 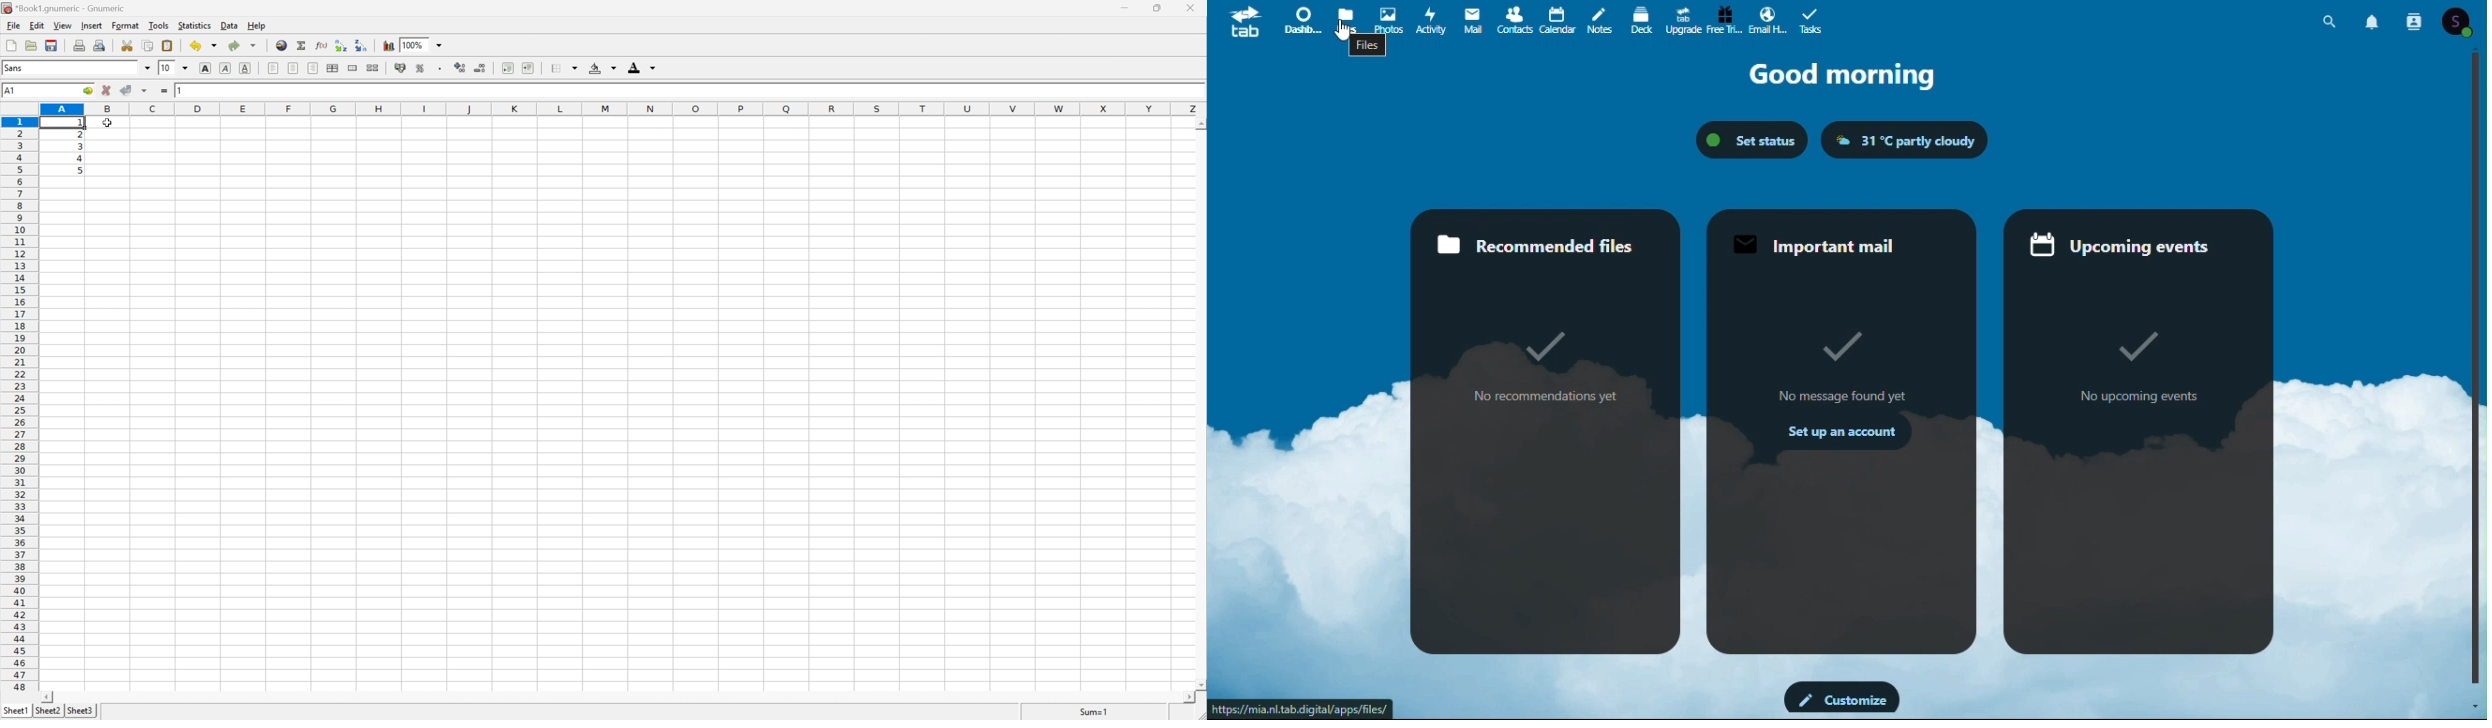 What do you see at coordinates (15, 711) in the screenshot?
I see `Sheet1` at bounding box center [15, 711].